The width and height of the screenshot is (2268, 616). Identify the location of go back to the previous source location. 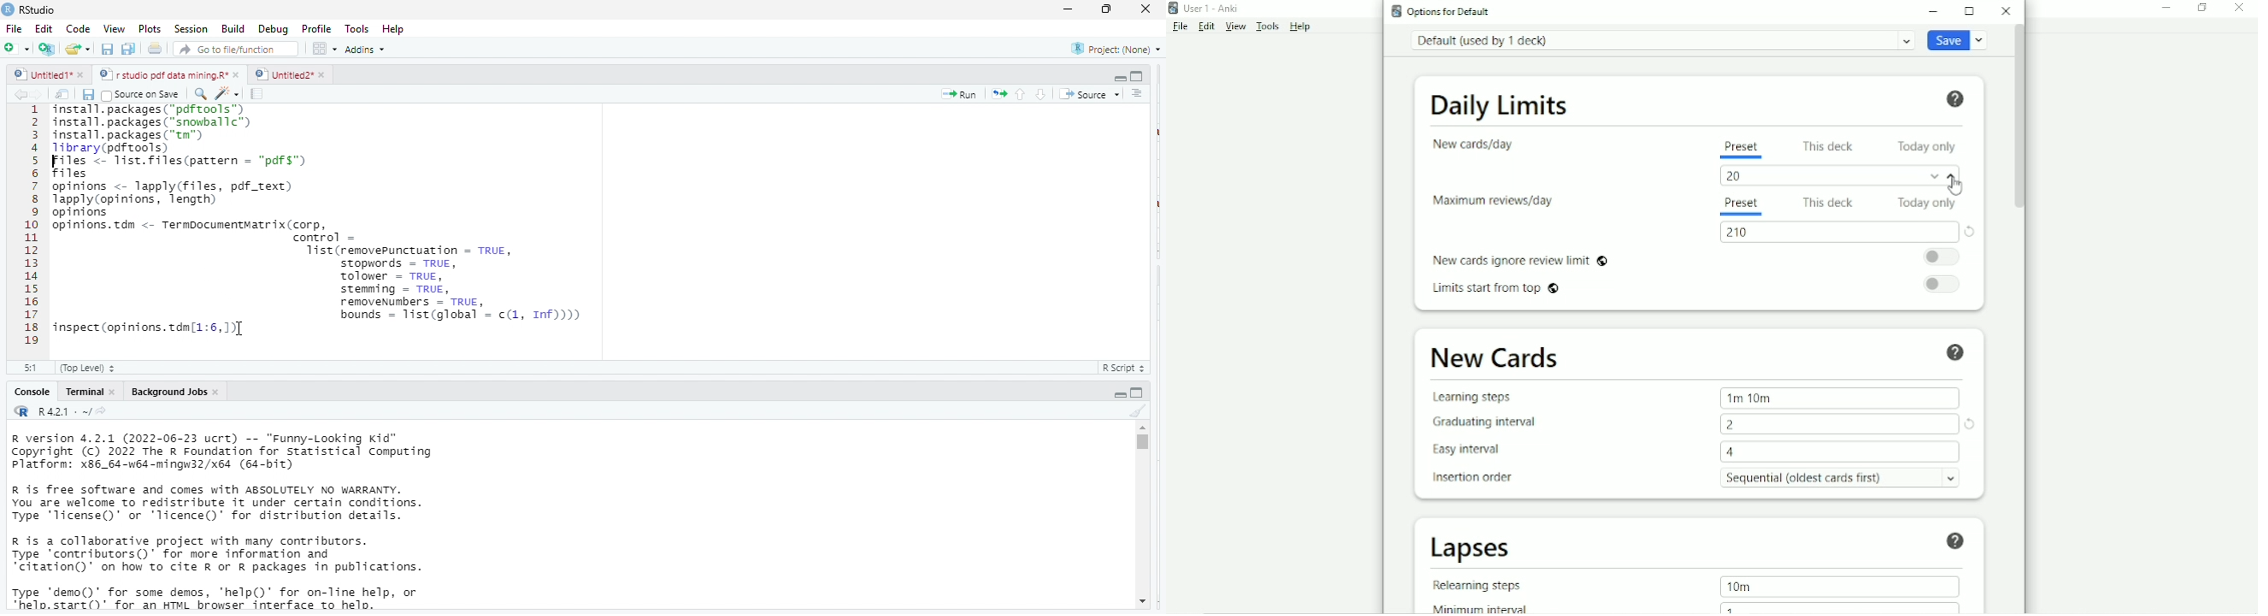
(21, 94).